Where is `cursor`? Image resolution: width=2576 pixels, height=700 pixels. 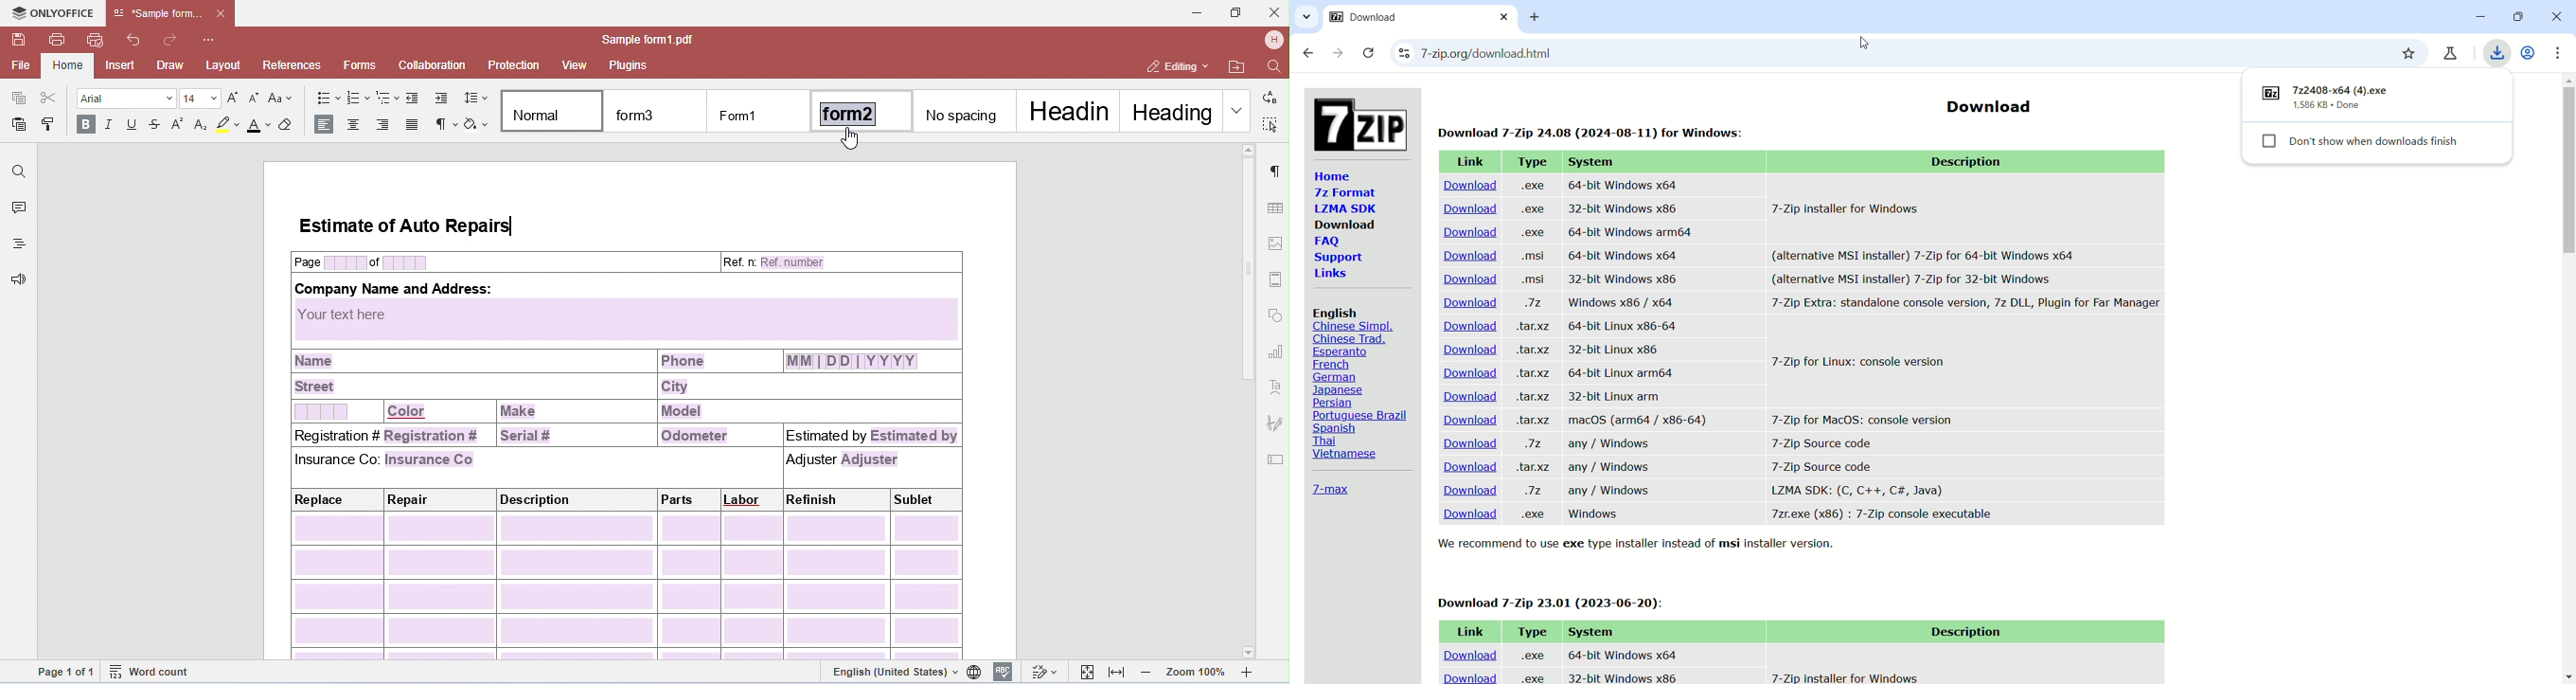 cursor is located at coordinates (1863, 44).